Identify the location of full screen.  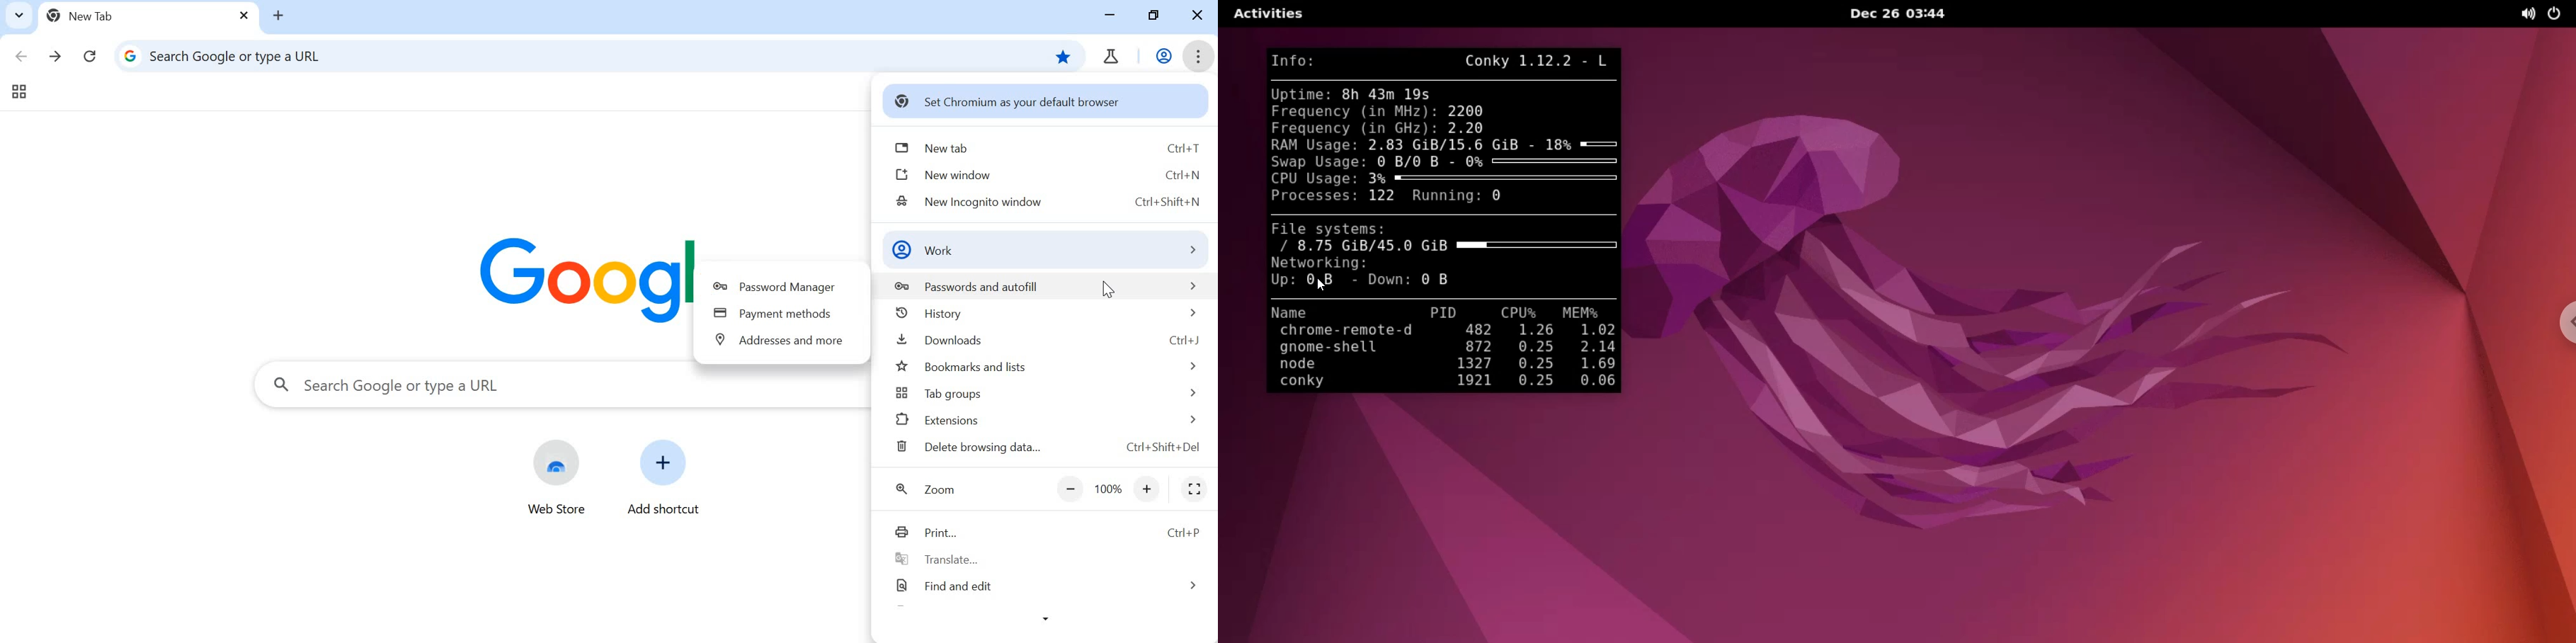
(1195, 489).